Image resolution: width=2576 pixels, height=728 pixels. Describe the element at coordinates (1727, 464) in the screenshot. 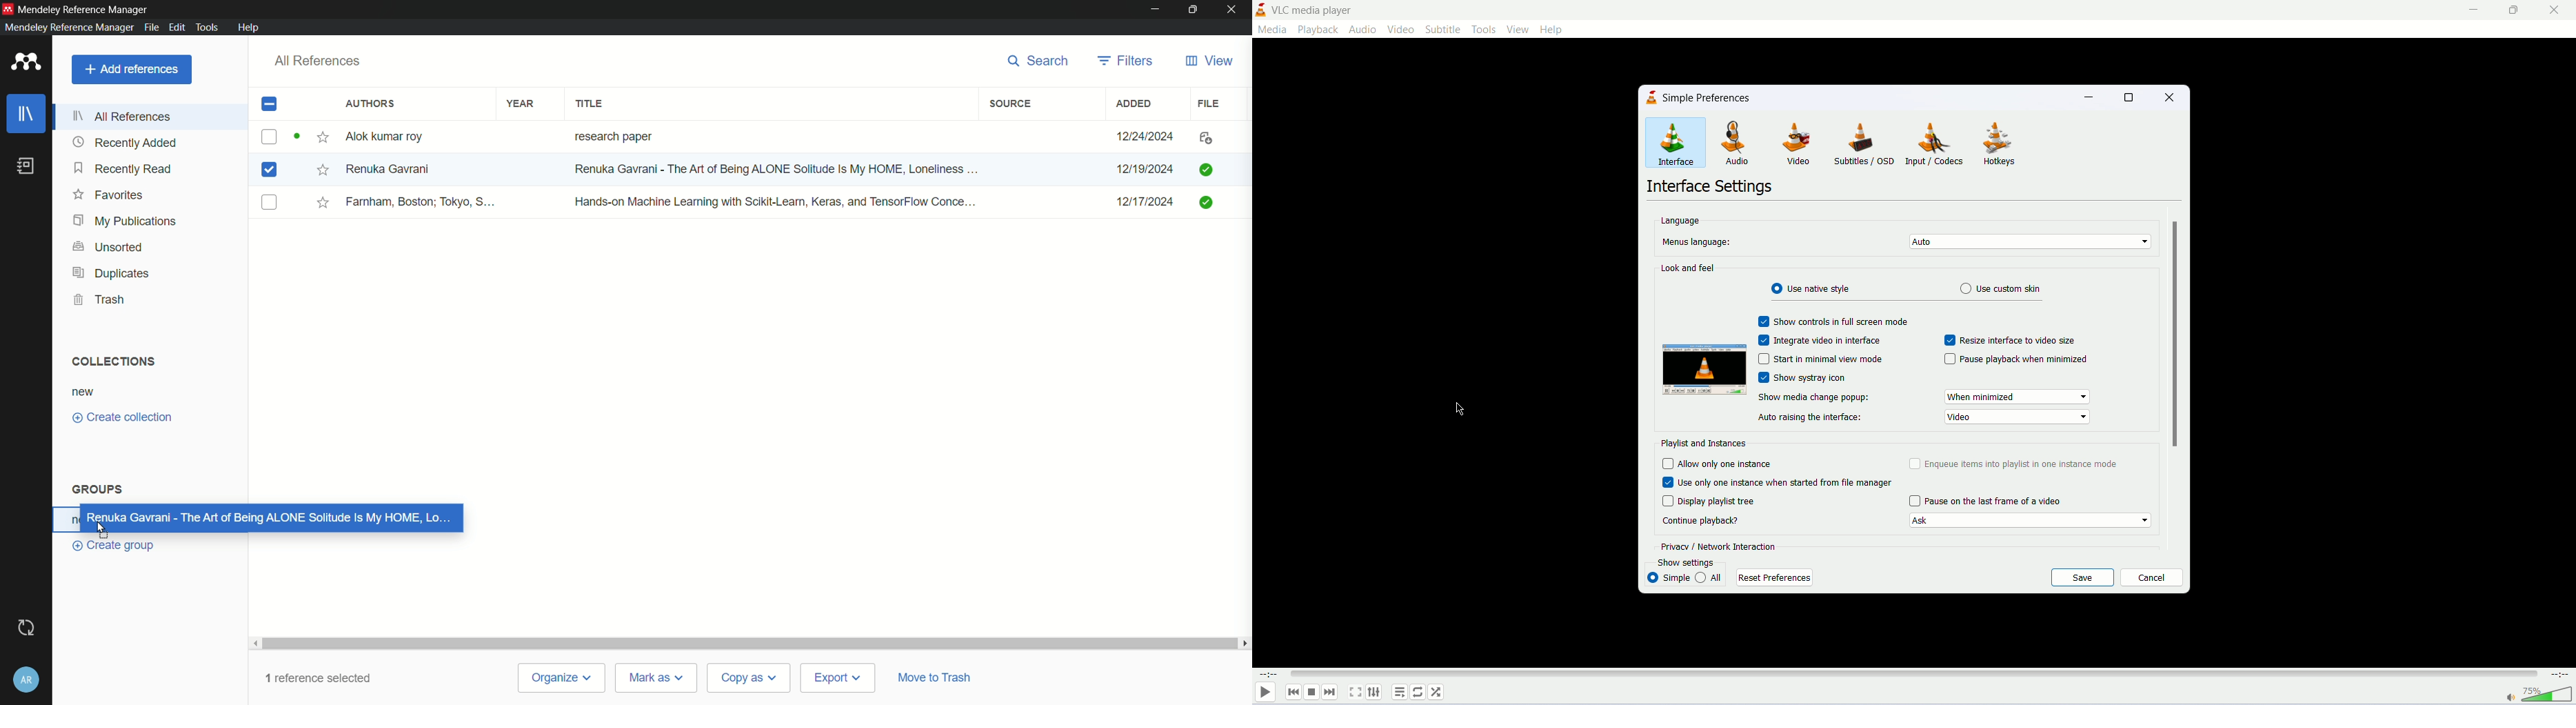

I see `allow one one instance` at that location.